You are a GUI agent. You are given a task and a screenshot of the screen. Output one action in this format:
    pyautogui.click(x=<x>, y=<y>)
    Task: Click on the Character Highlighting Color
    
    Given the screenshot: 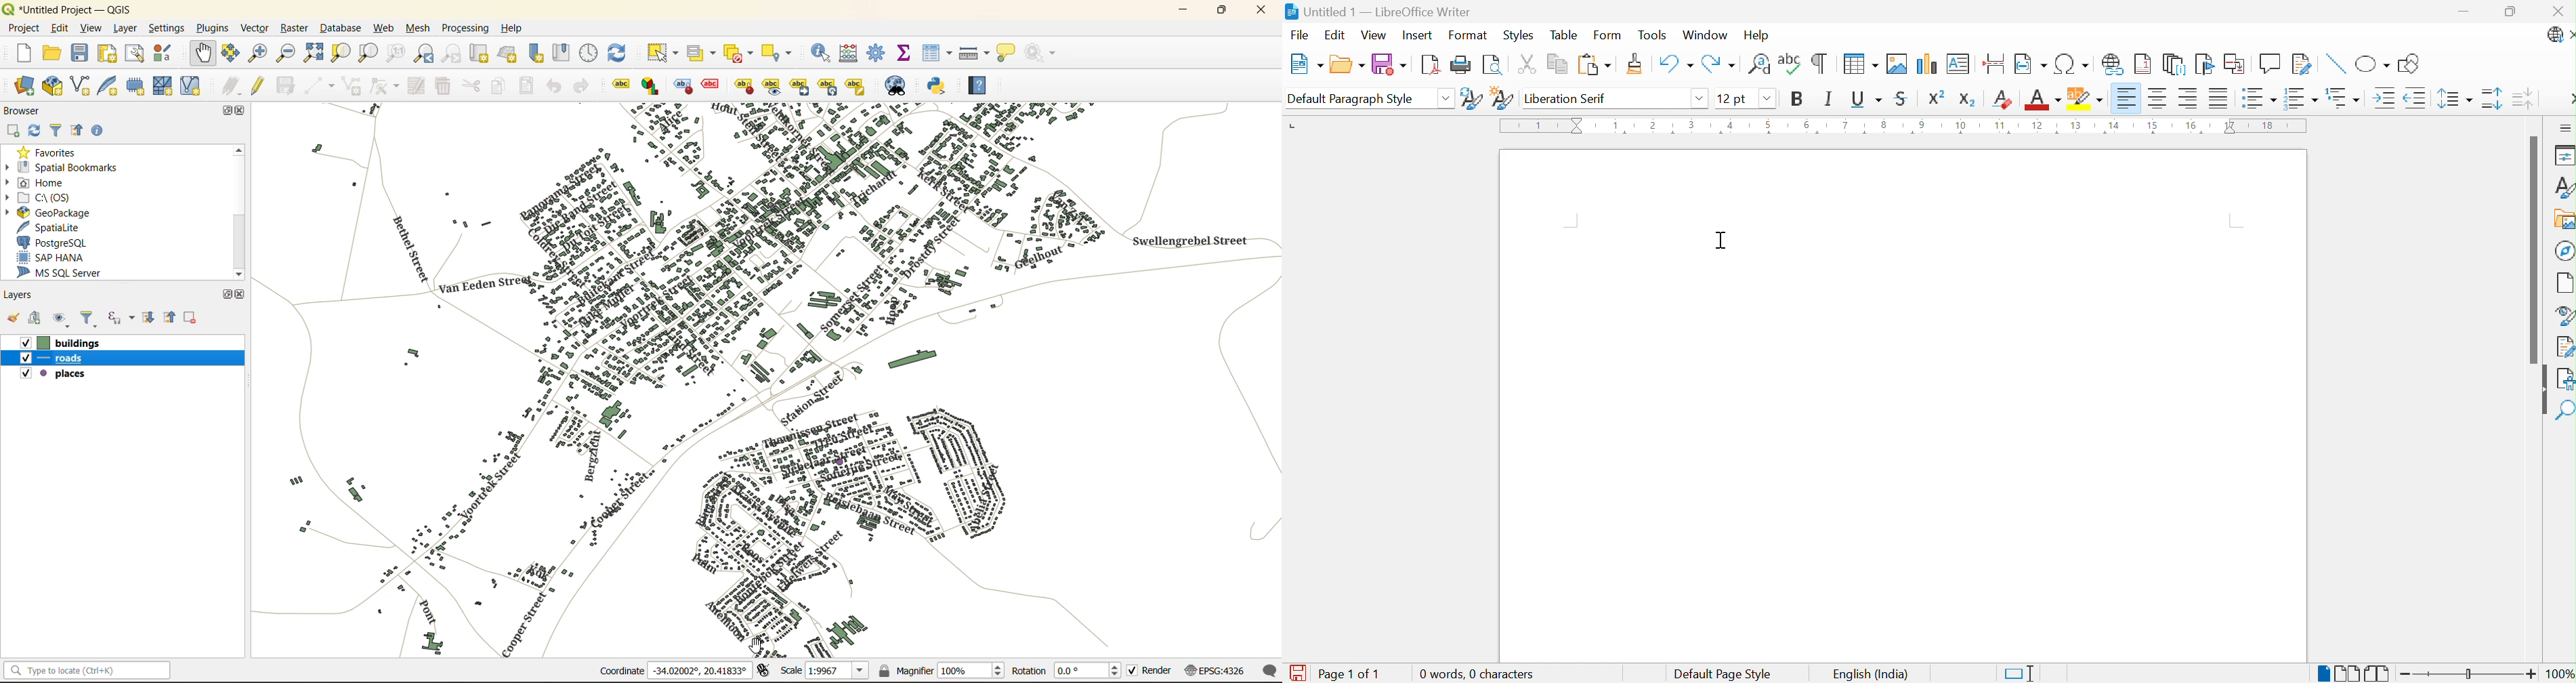 What is the action you would take?
    pyautogui.click(x=2086, y=96)
    